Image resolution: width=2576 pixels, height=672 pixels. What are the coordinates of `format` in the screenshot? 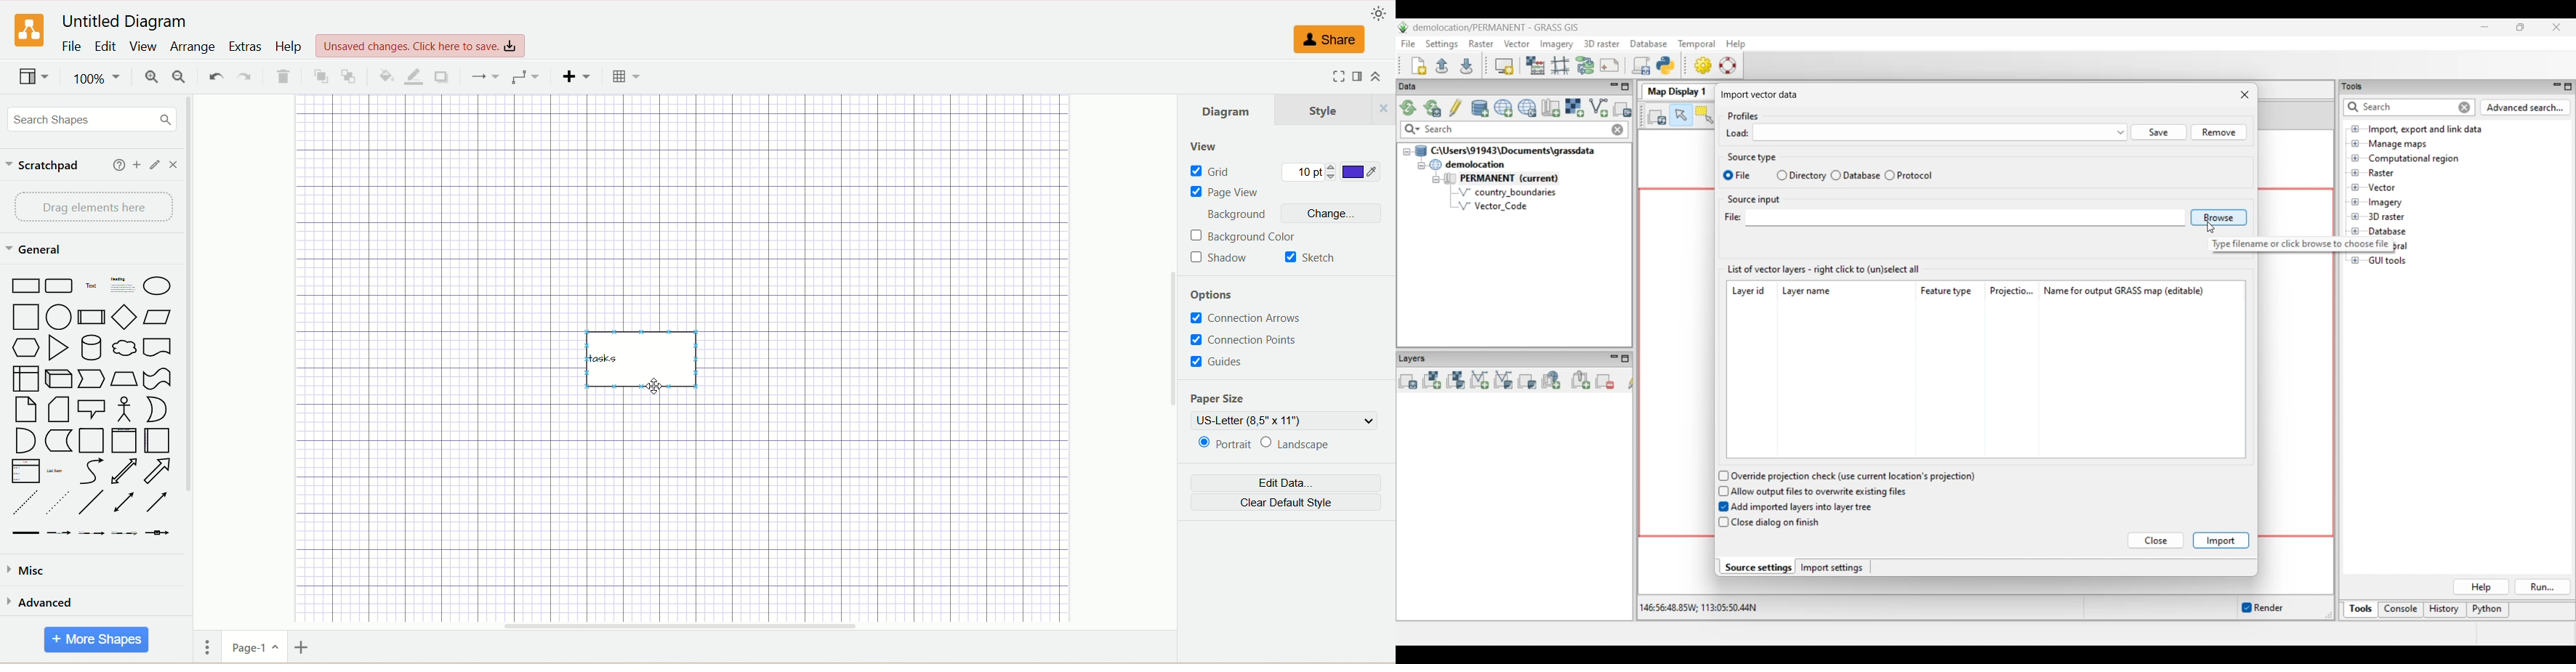 It's located at (1356, 76).